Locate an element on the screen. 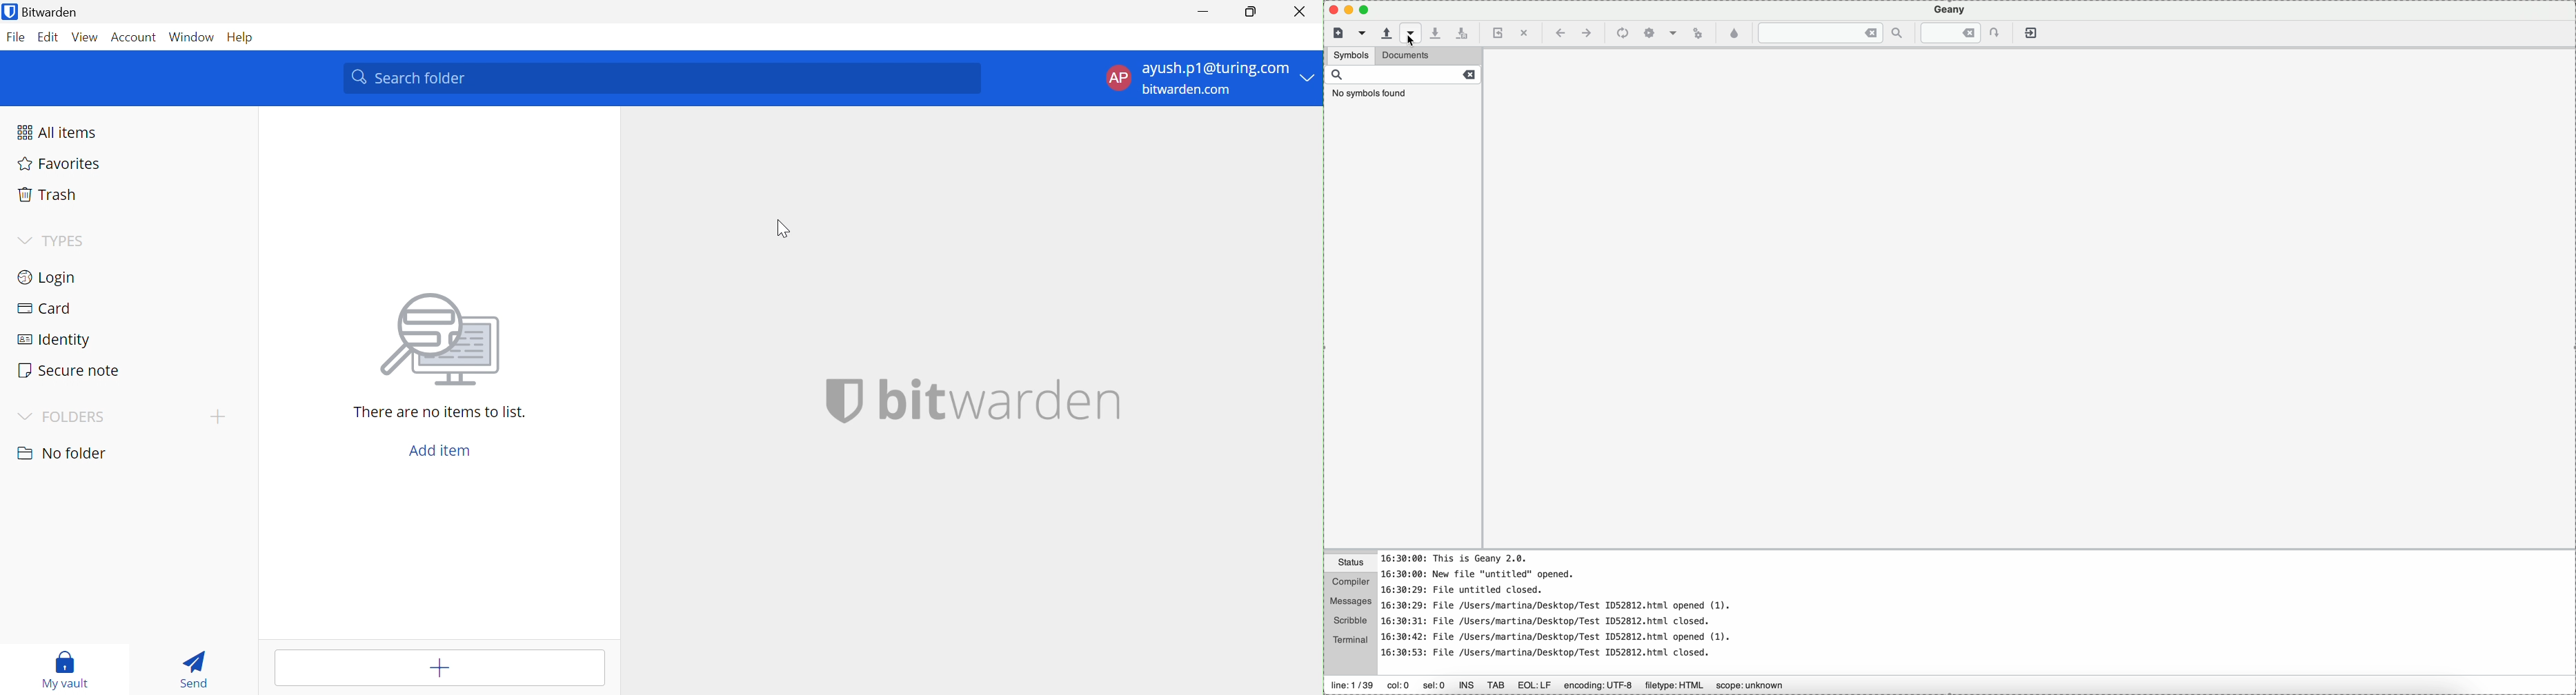  Secure note is located at coordinates (68, 371).